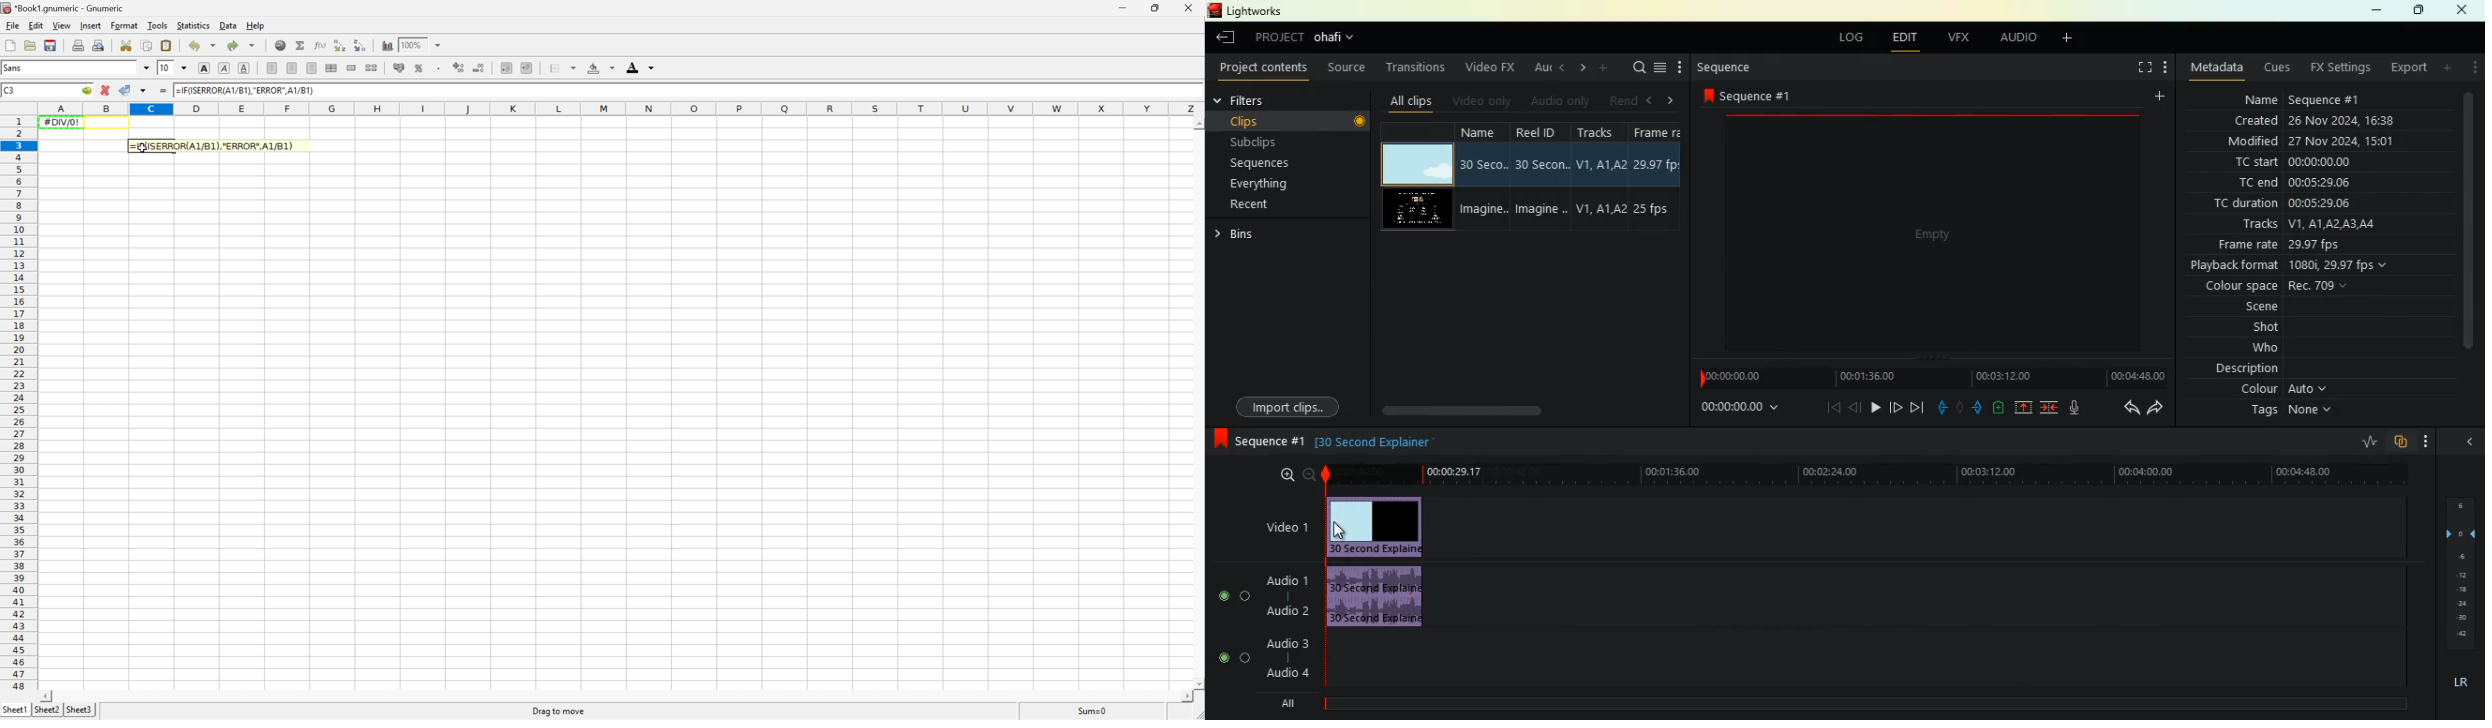 This screenshot has height=728, width=2492. Describe the element at coordinates (1875, 407) in the screenshot. I see `play` at that location.